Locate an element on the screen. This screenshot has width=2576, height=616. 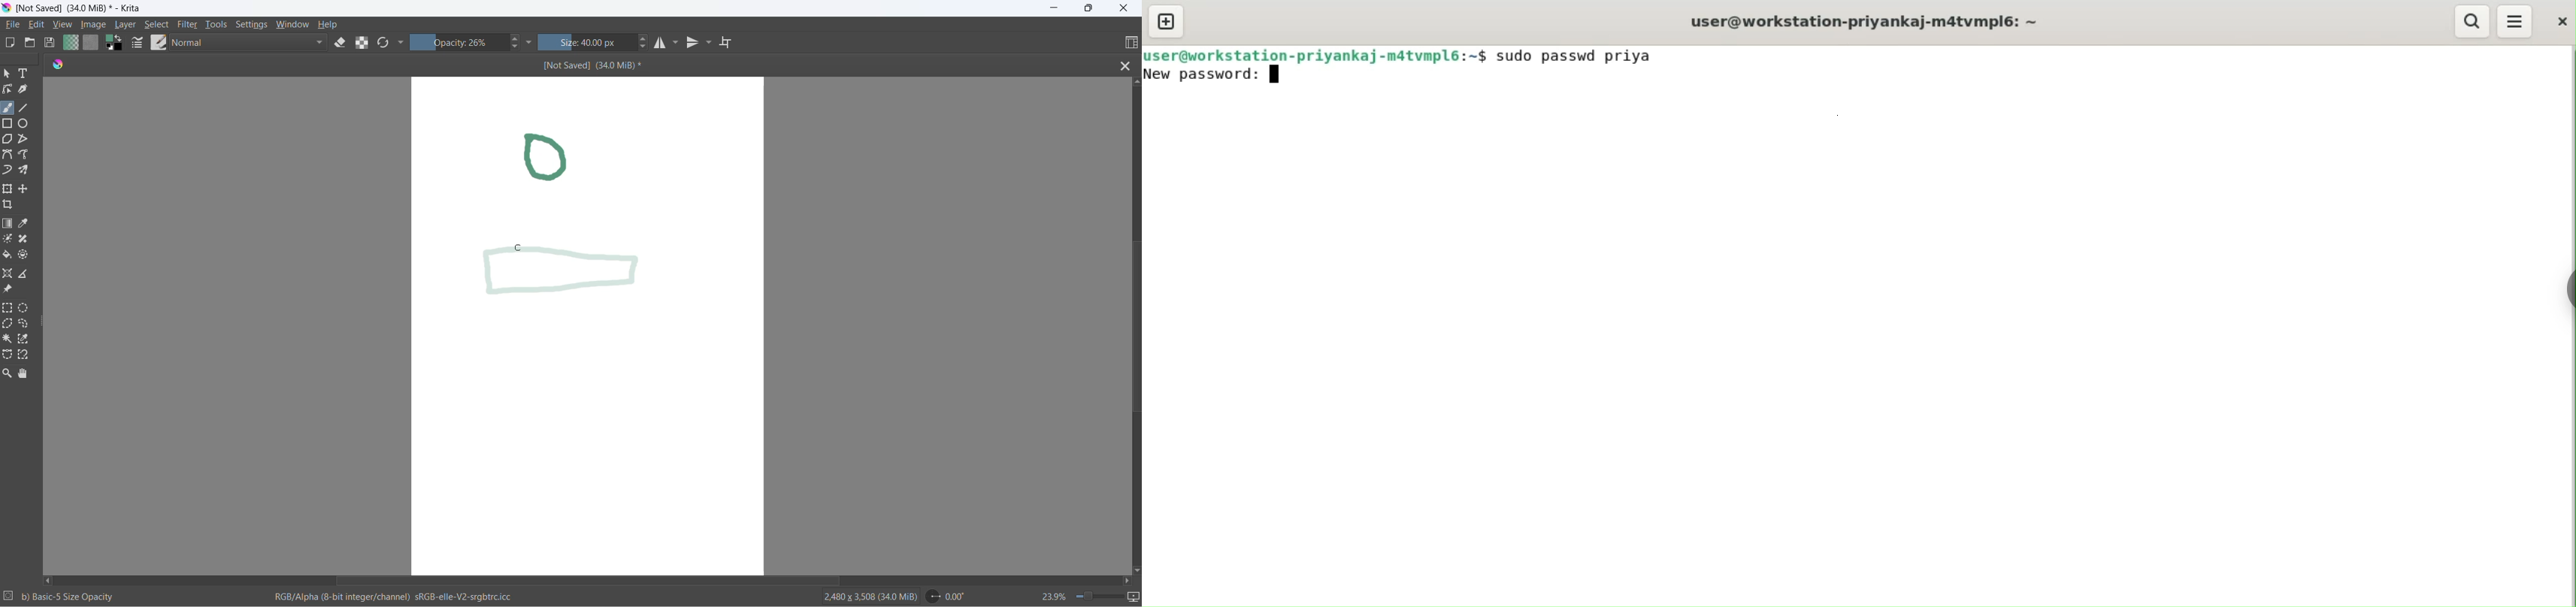
fill patterns is located at coordinates (92, 42).